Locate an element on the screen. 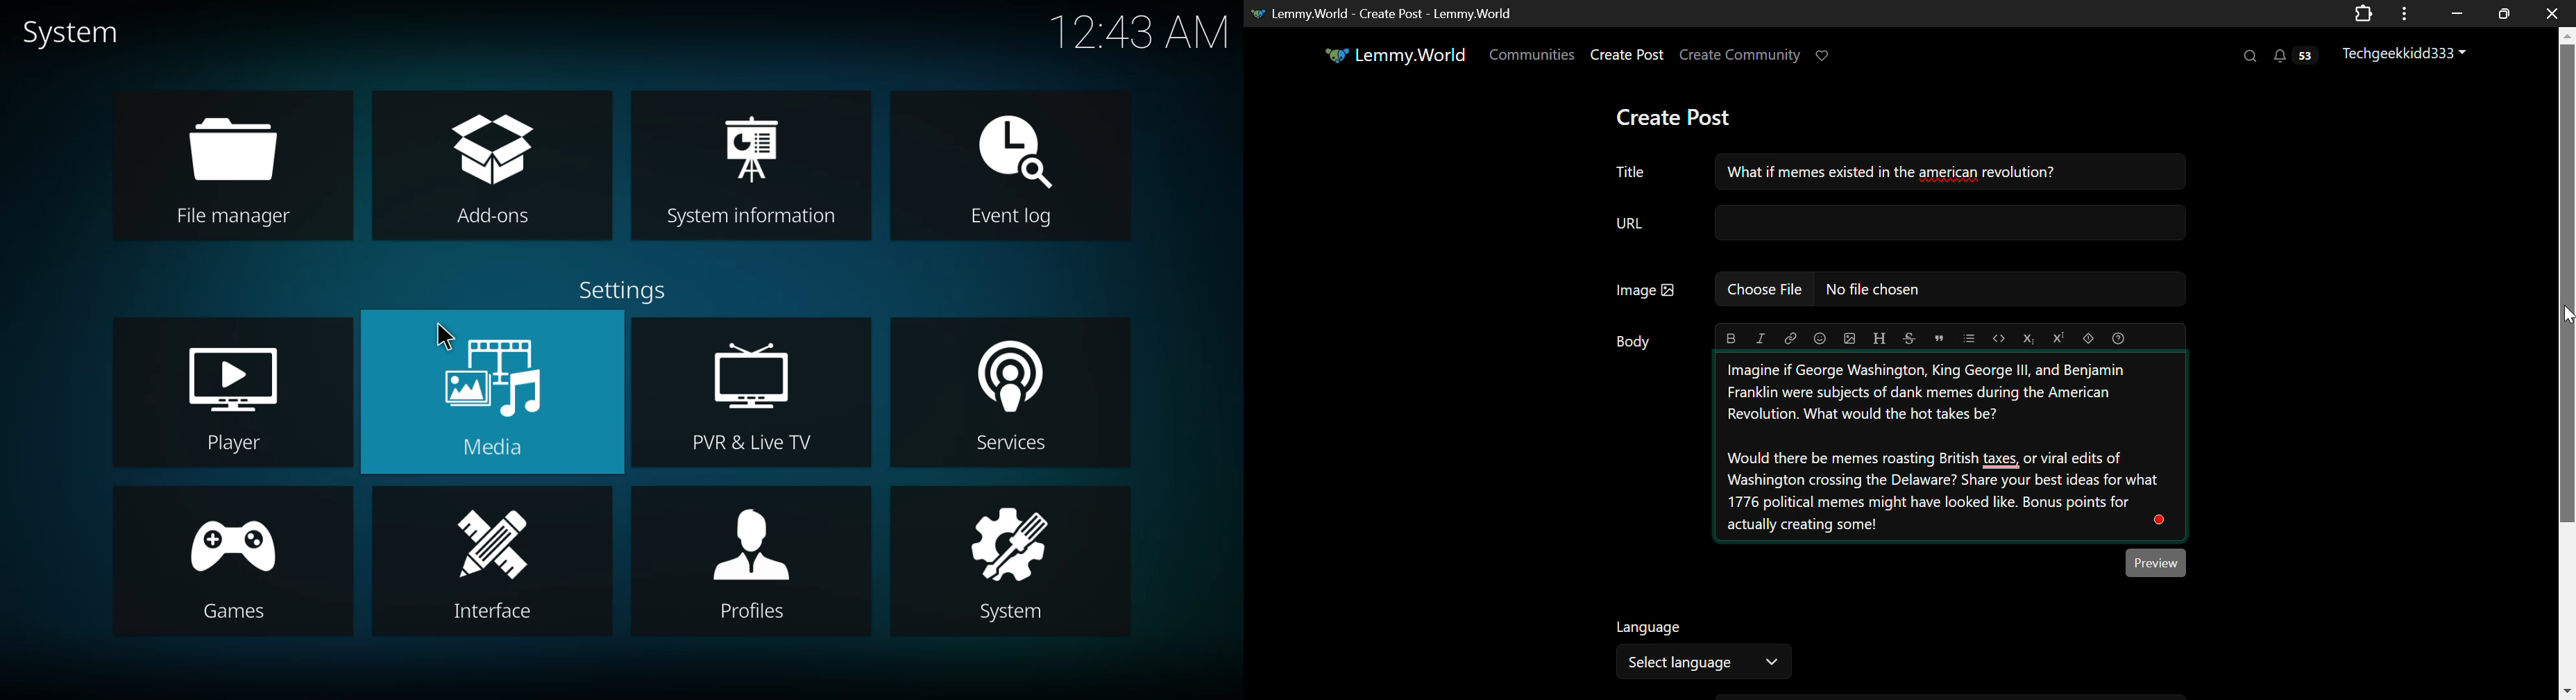  Code is located at coordinates (1999, 338).